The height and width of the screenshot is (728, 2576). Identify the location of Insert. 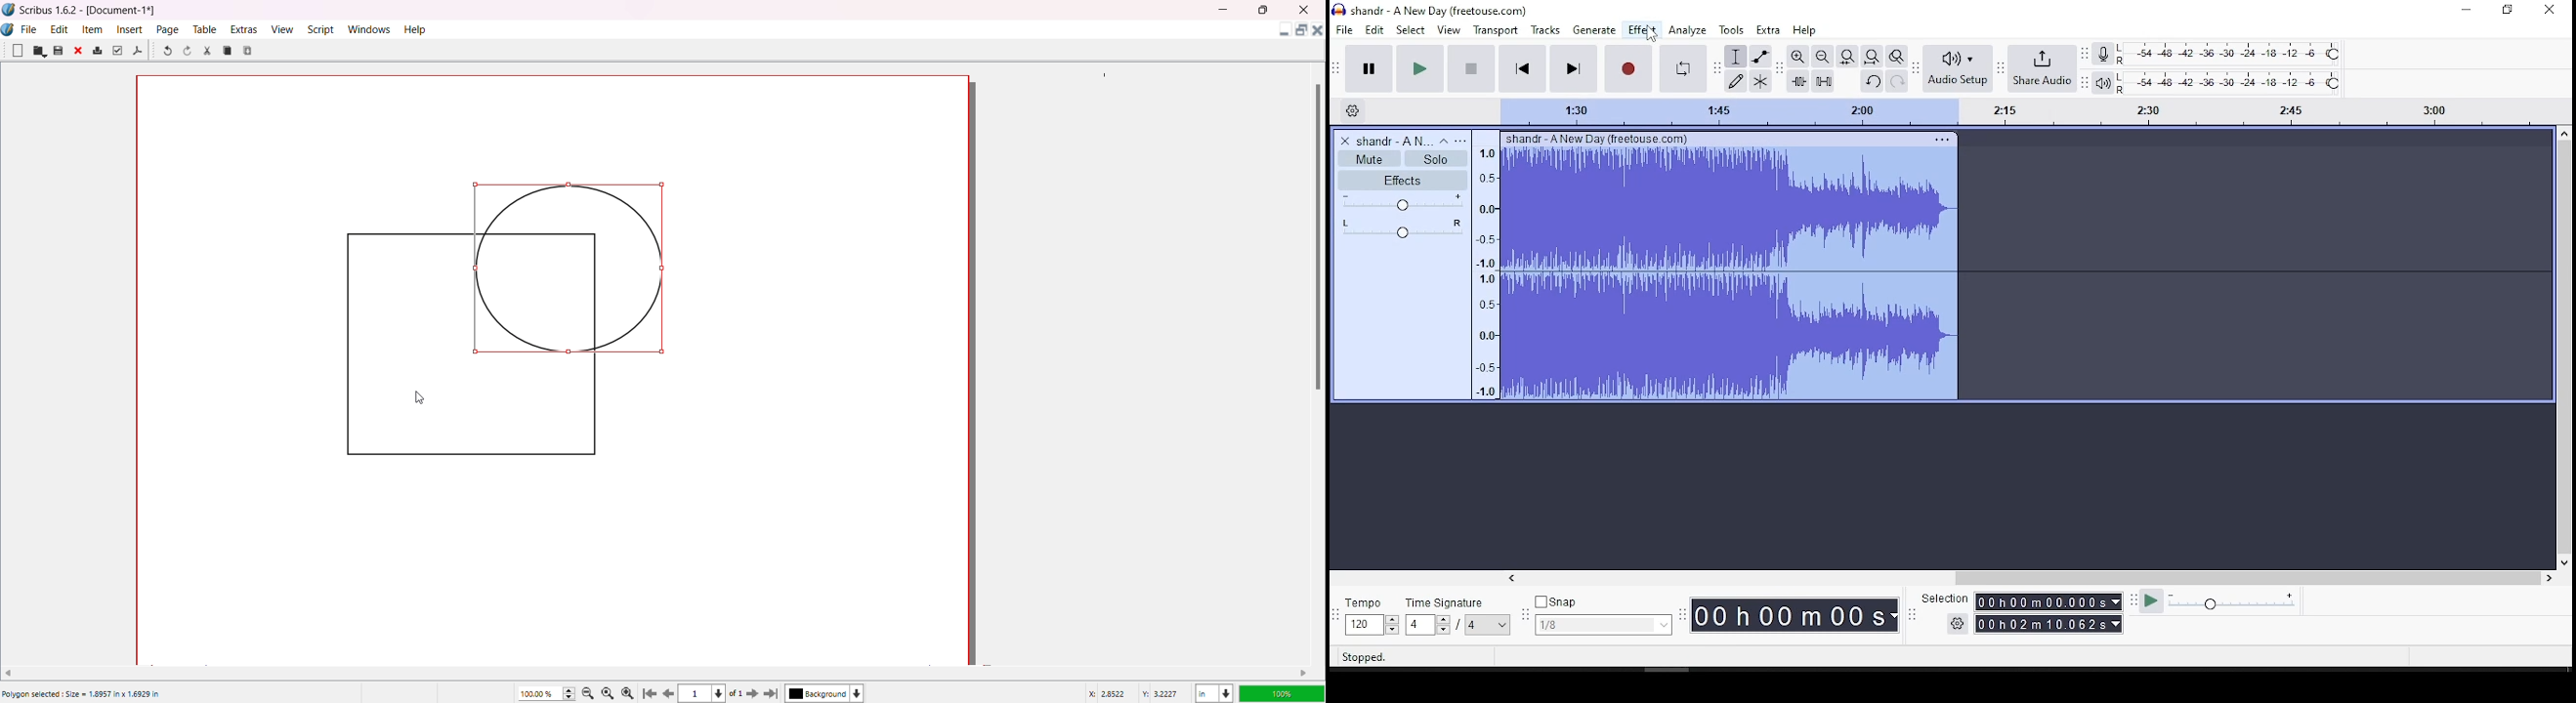
(131, 29).